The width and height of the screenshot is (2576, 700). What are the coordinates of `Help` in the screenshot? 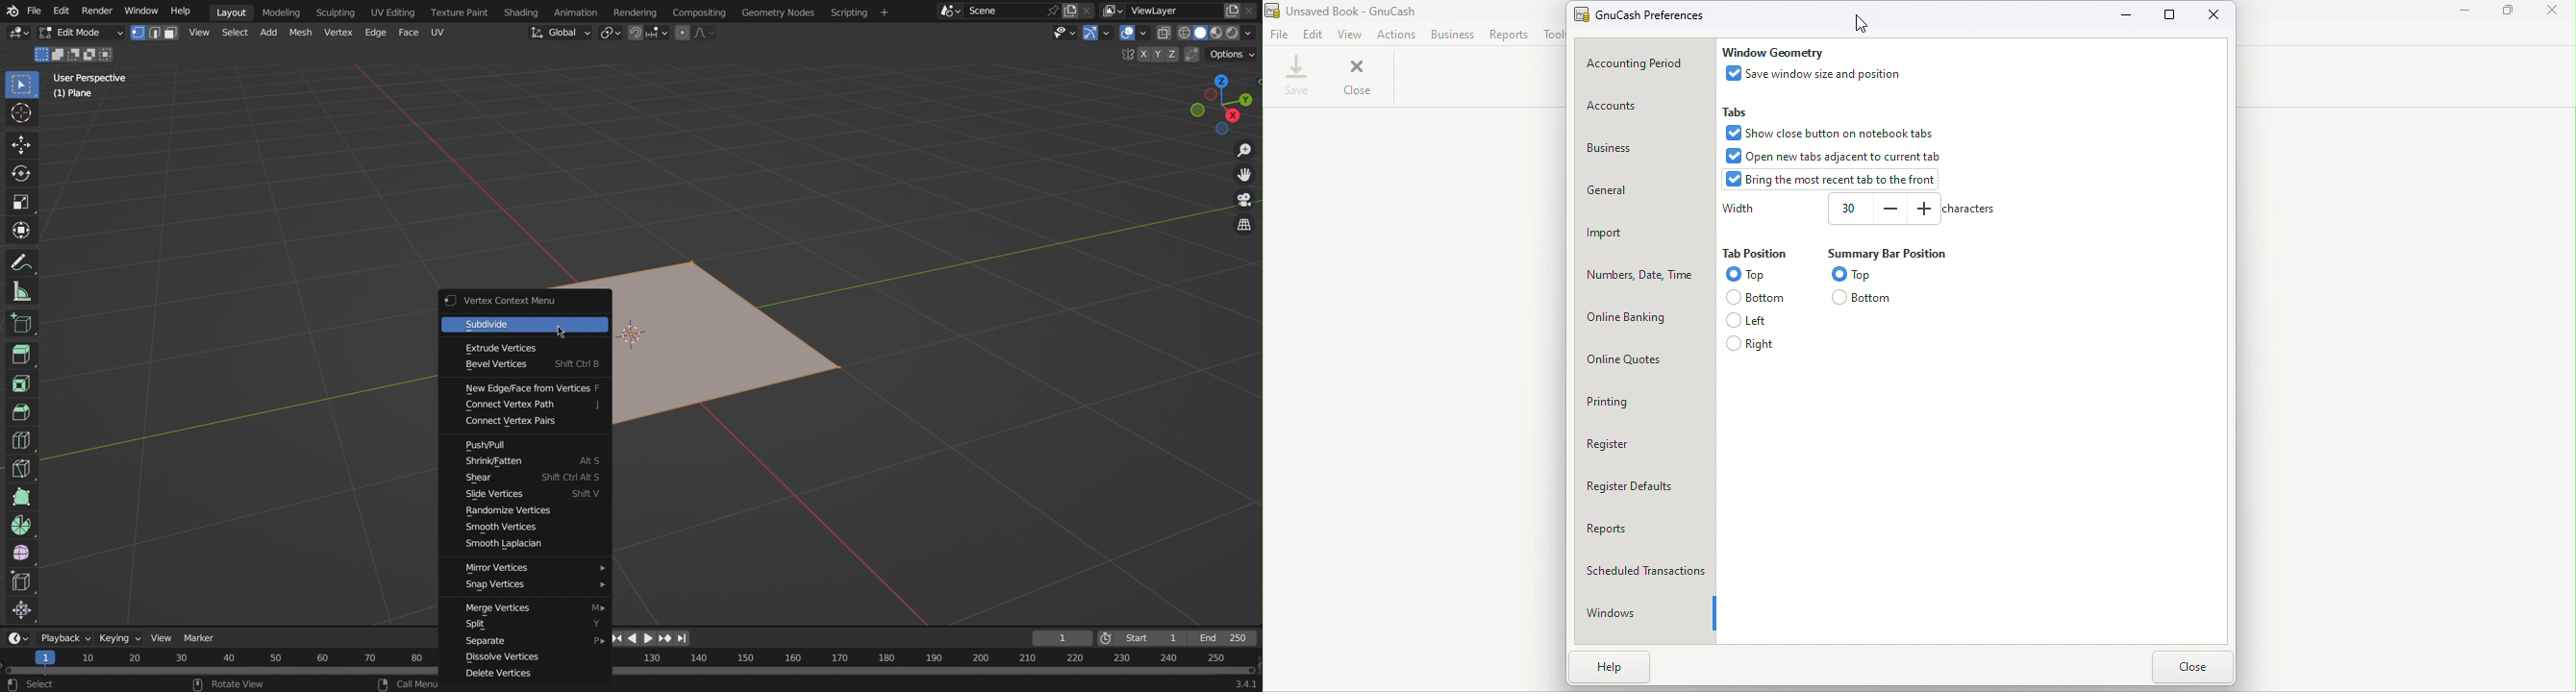 It's located at (1627, 673).